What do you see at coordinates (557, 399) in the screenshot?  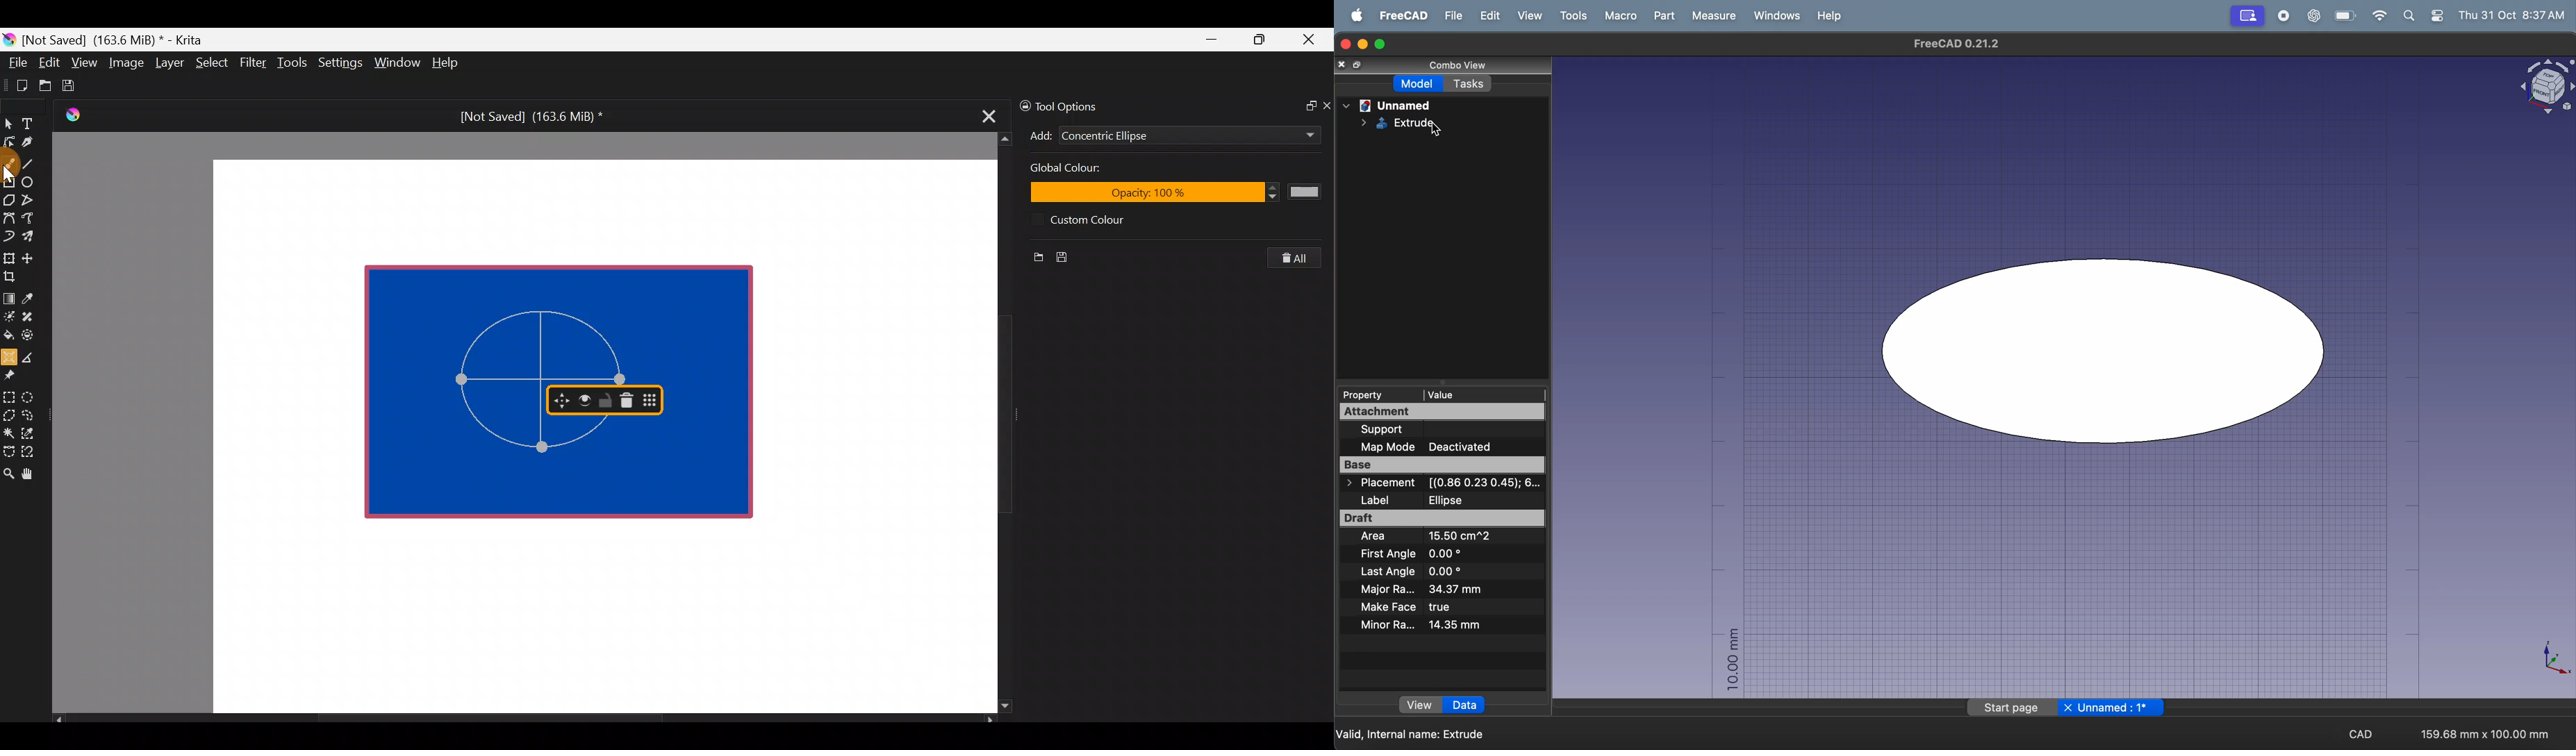 I see `Move` at bounding box center [557, 399].